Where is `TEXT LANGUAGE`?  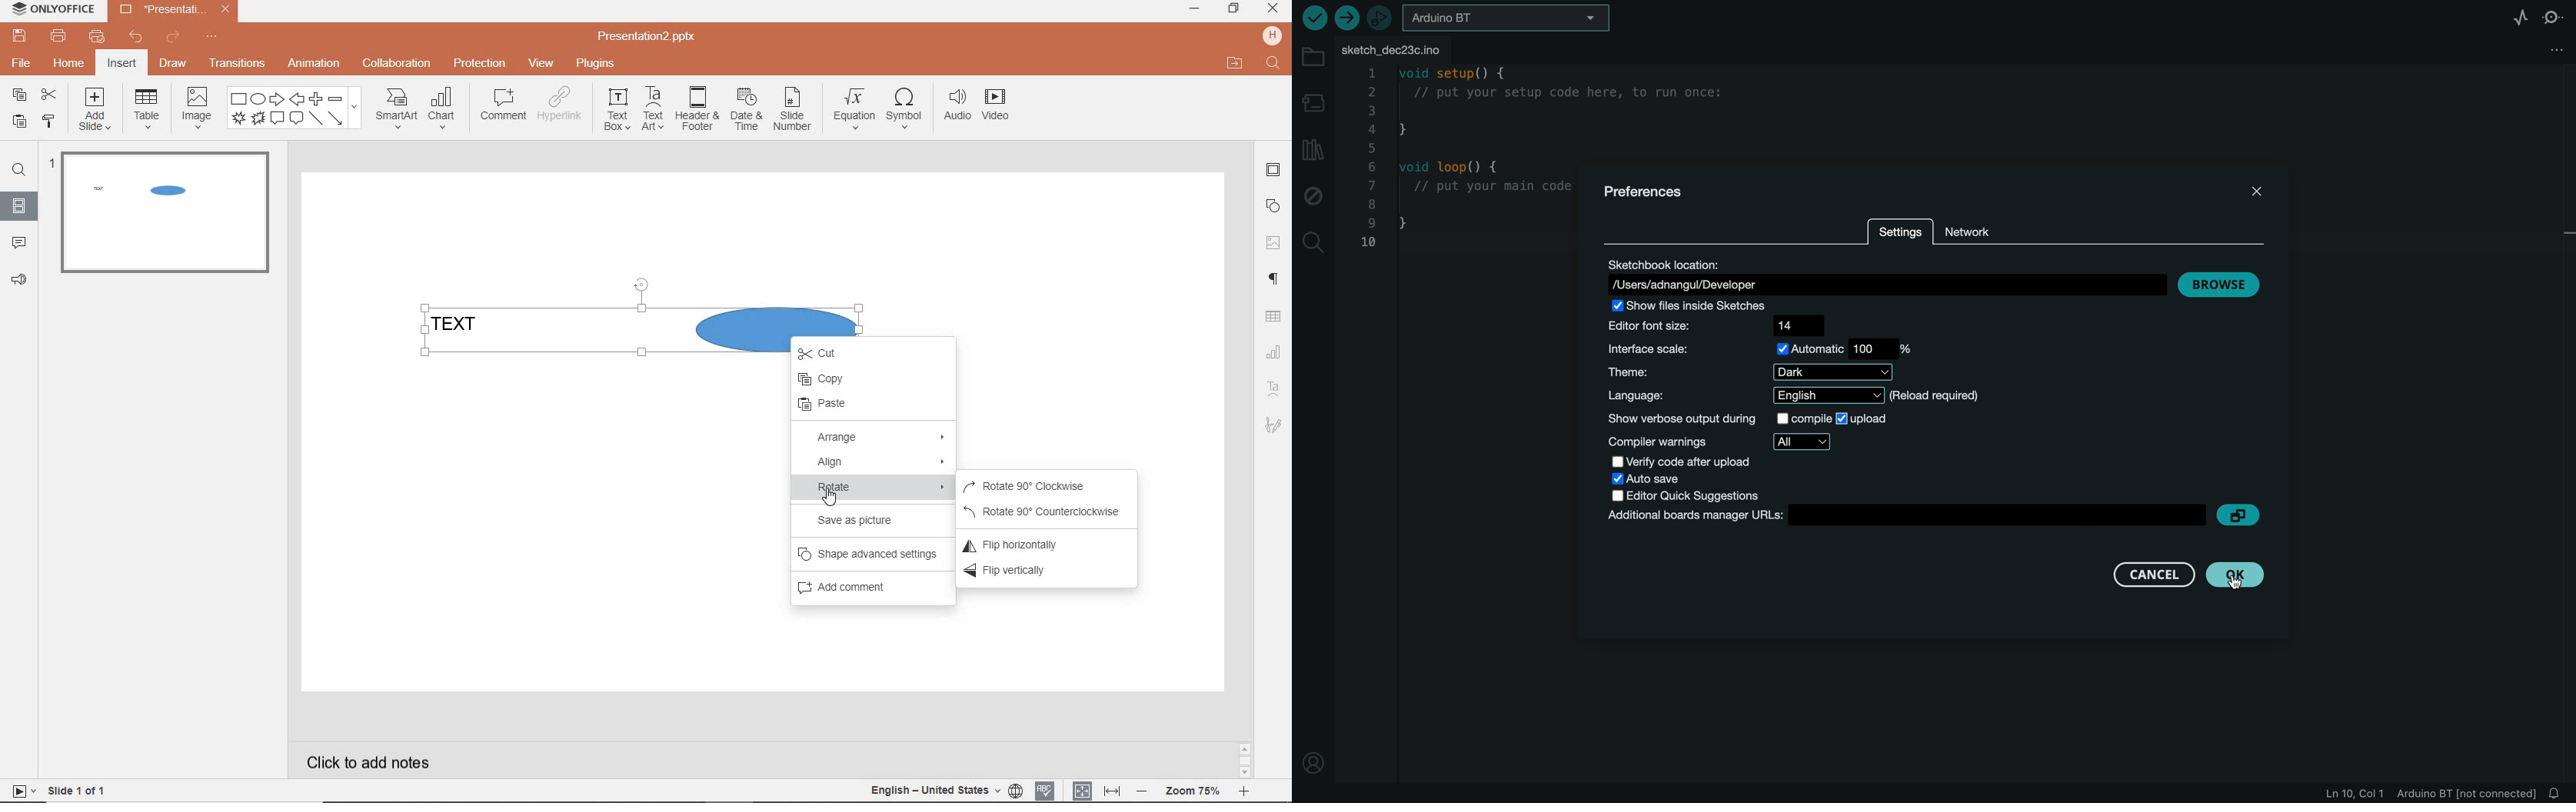 TEXT LANGUAGE is located at coordinates (944, 791).